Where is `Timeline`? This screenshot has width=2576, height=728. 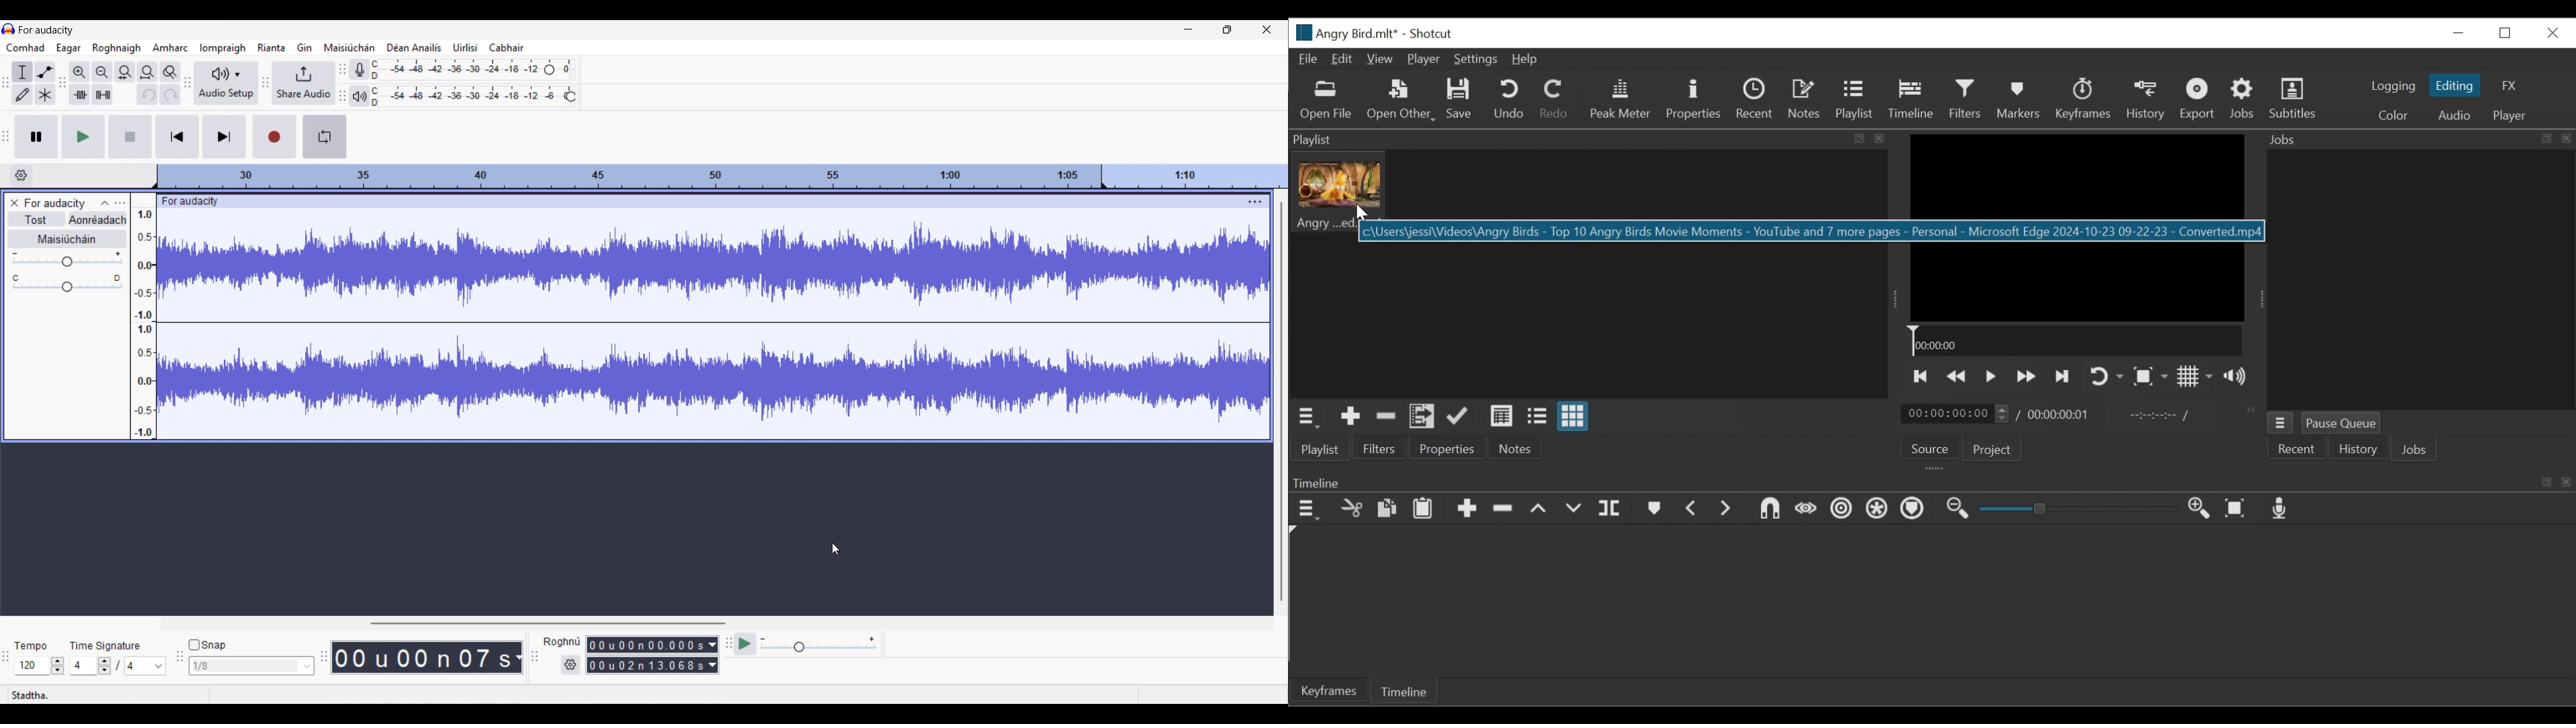 Timeline is located at coordinates (1911, 99).